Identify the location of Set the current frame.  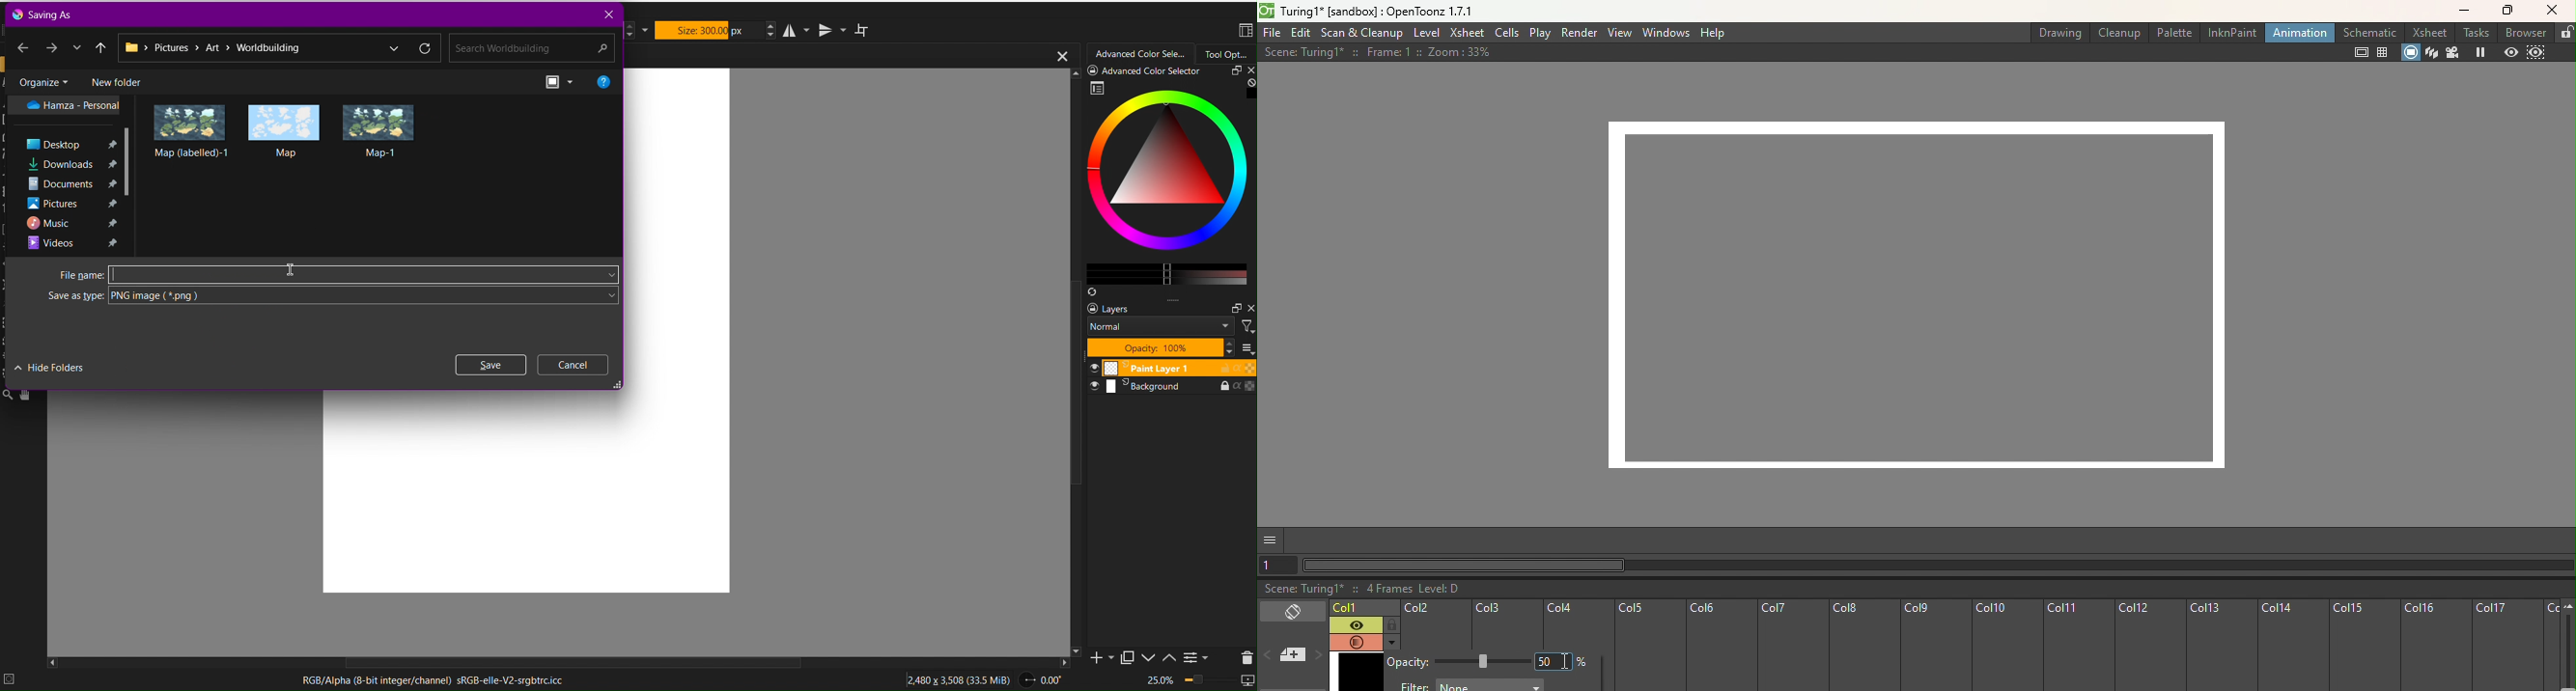
(1280, 565).